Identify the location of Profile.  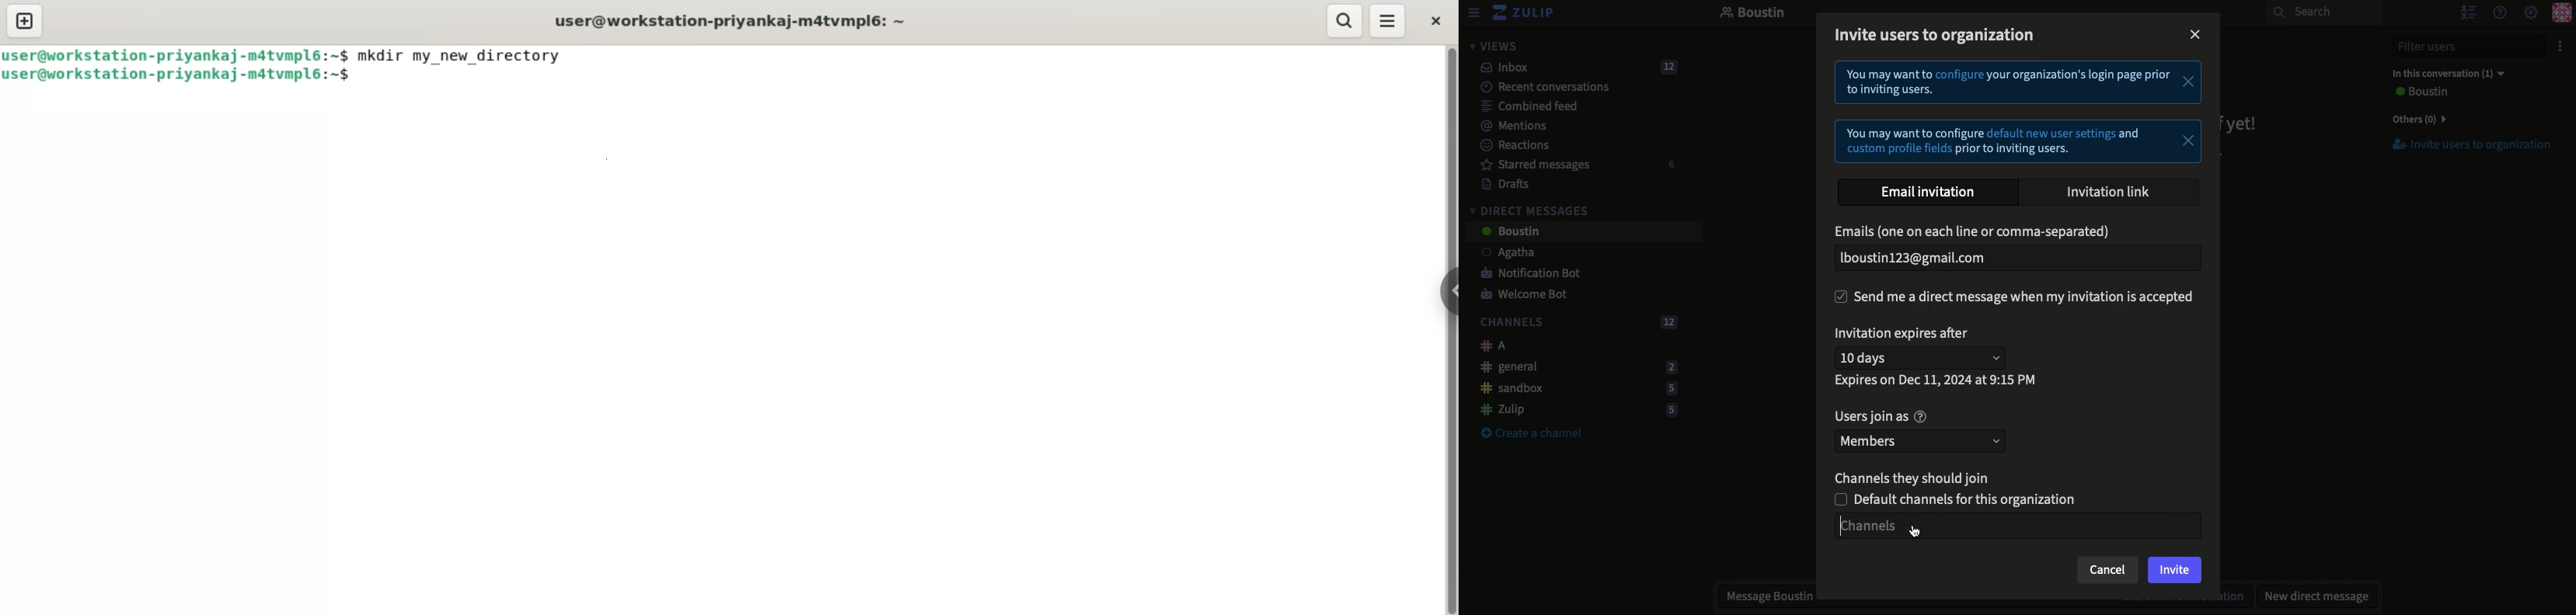
(2561, 14).